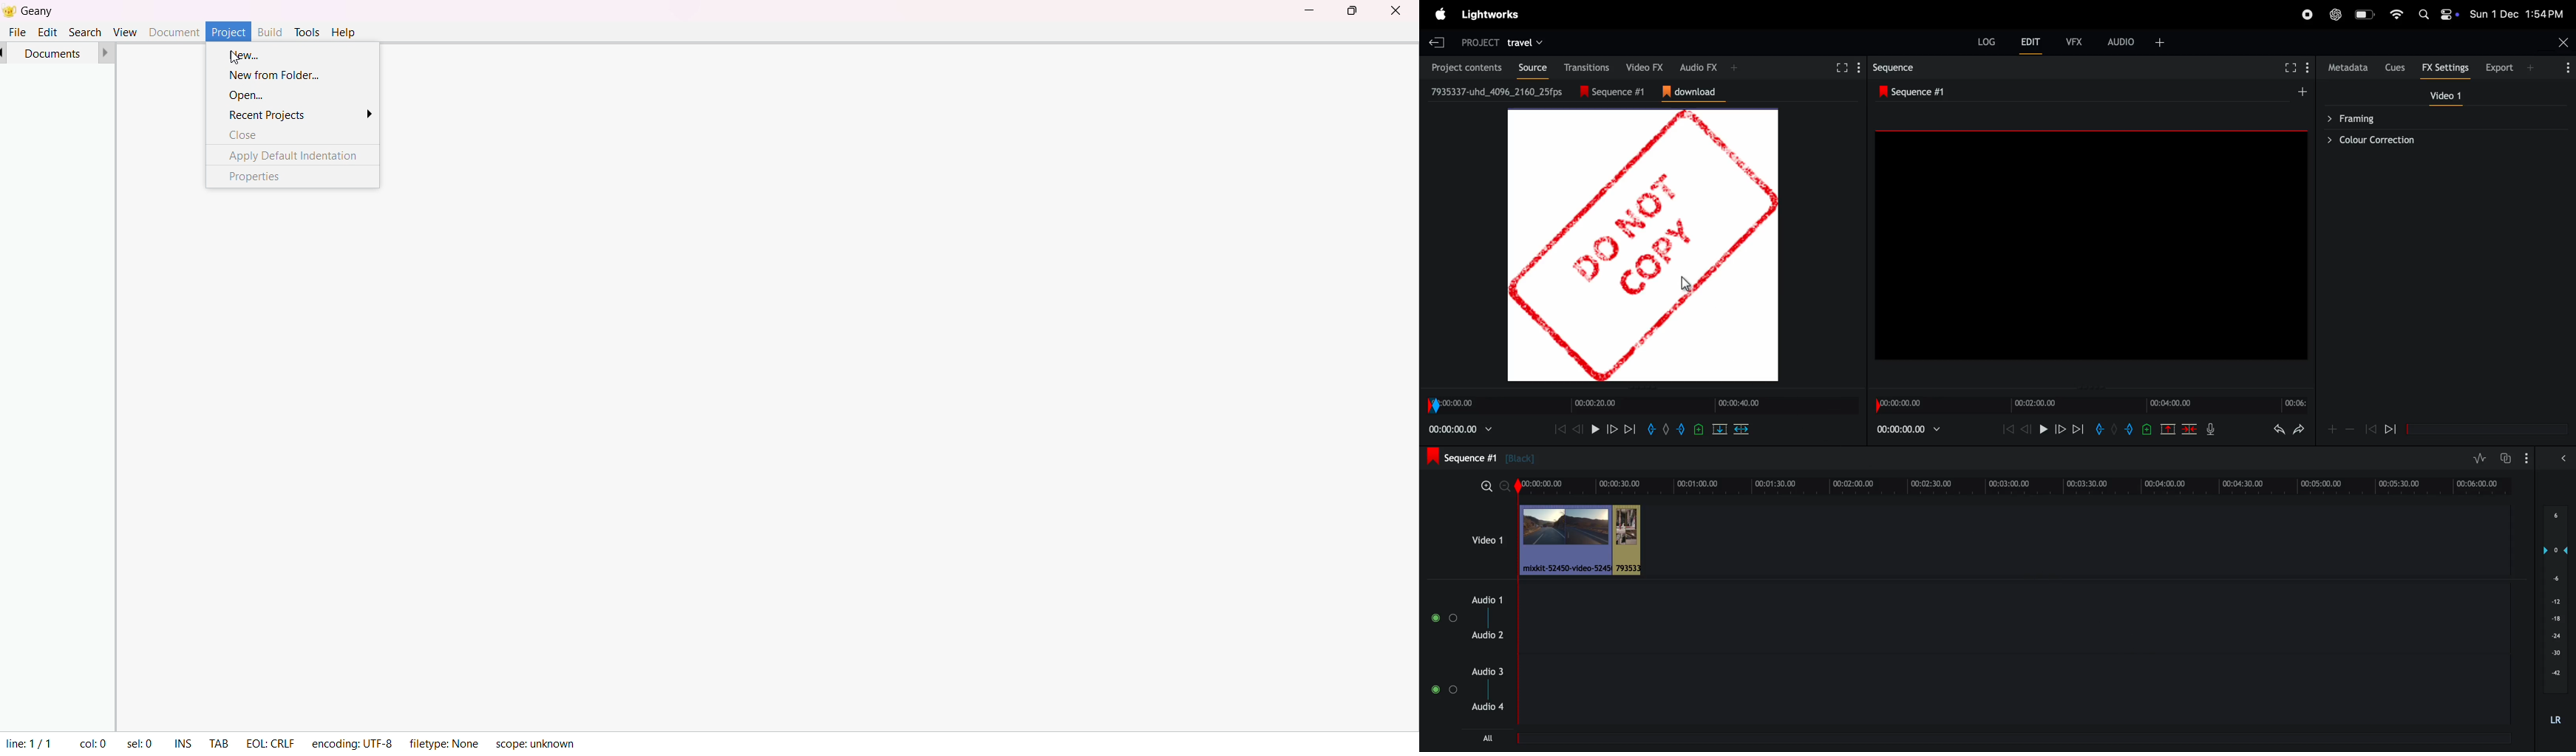 This screenshot has height=756, width=2576. Describe the element at coordinates (1741, 429) in the screenshot. I see `delete` at that location.